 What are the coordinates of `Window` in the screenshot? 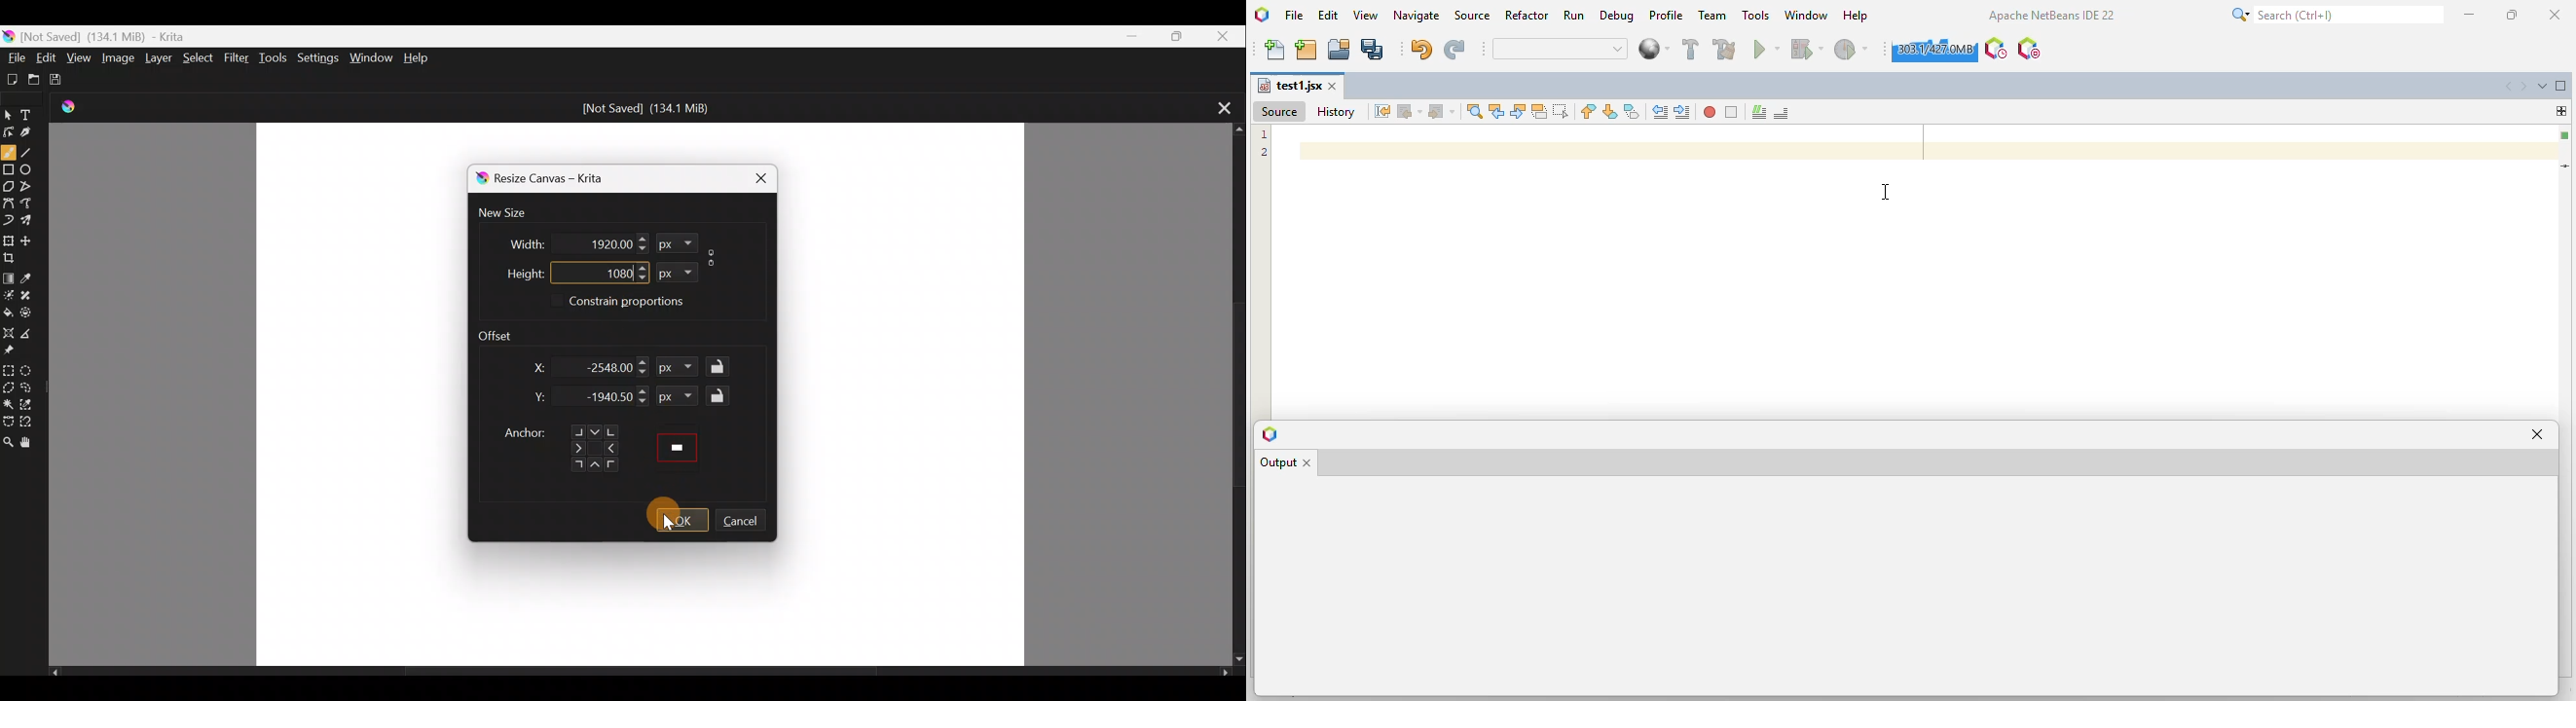 It's located at (371, 56).